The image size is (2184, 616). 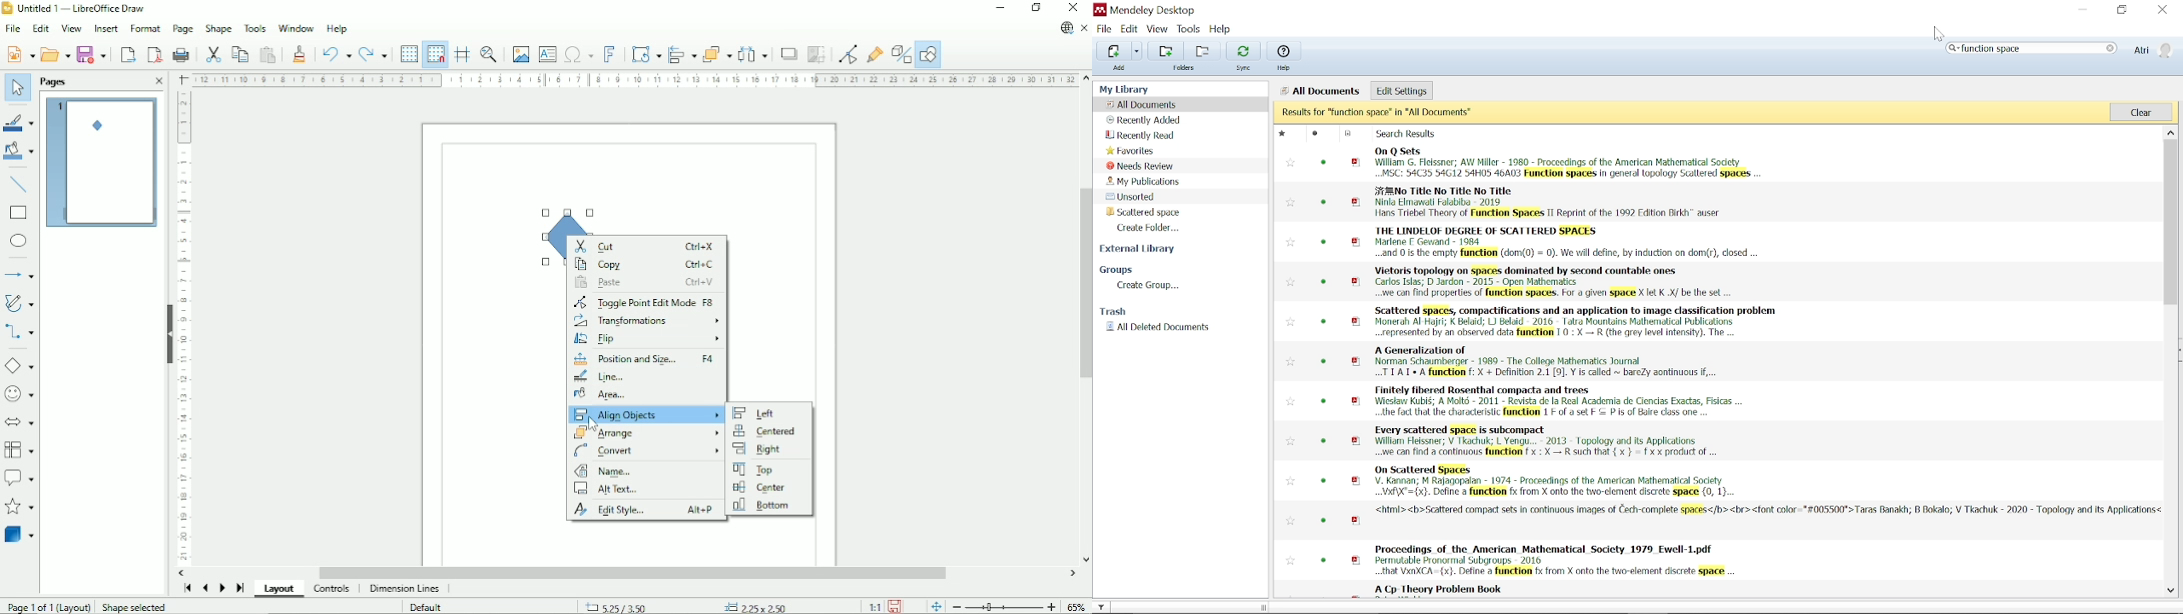 I want to click on Create folder, so click(x=1158, y=228).